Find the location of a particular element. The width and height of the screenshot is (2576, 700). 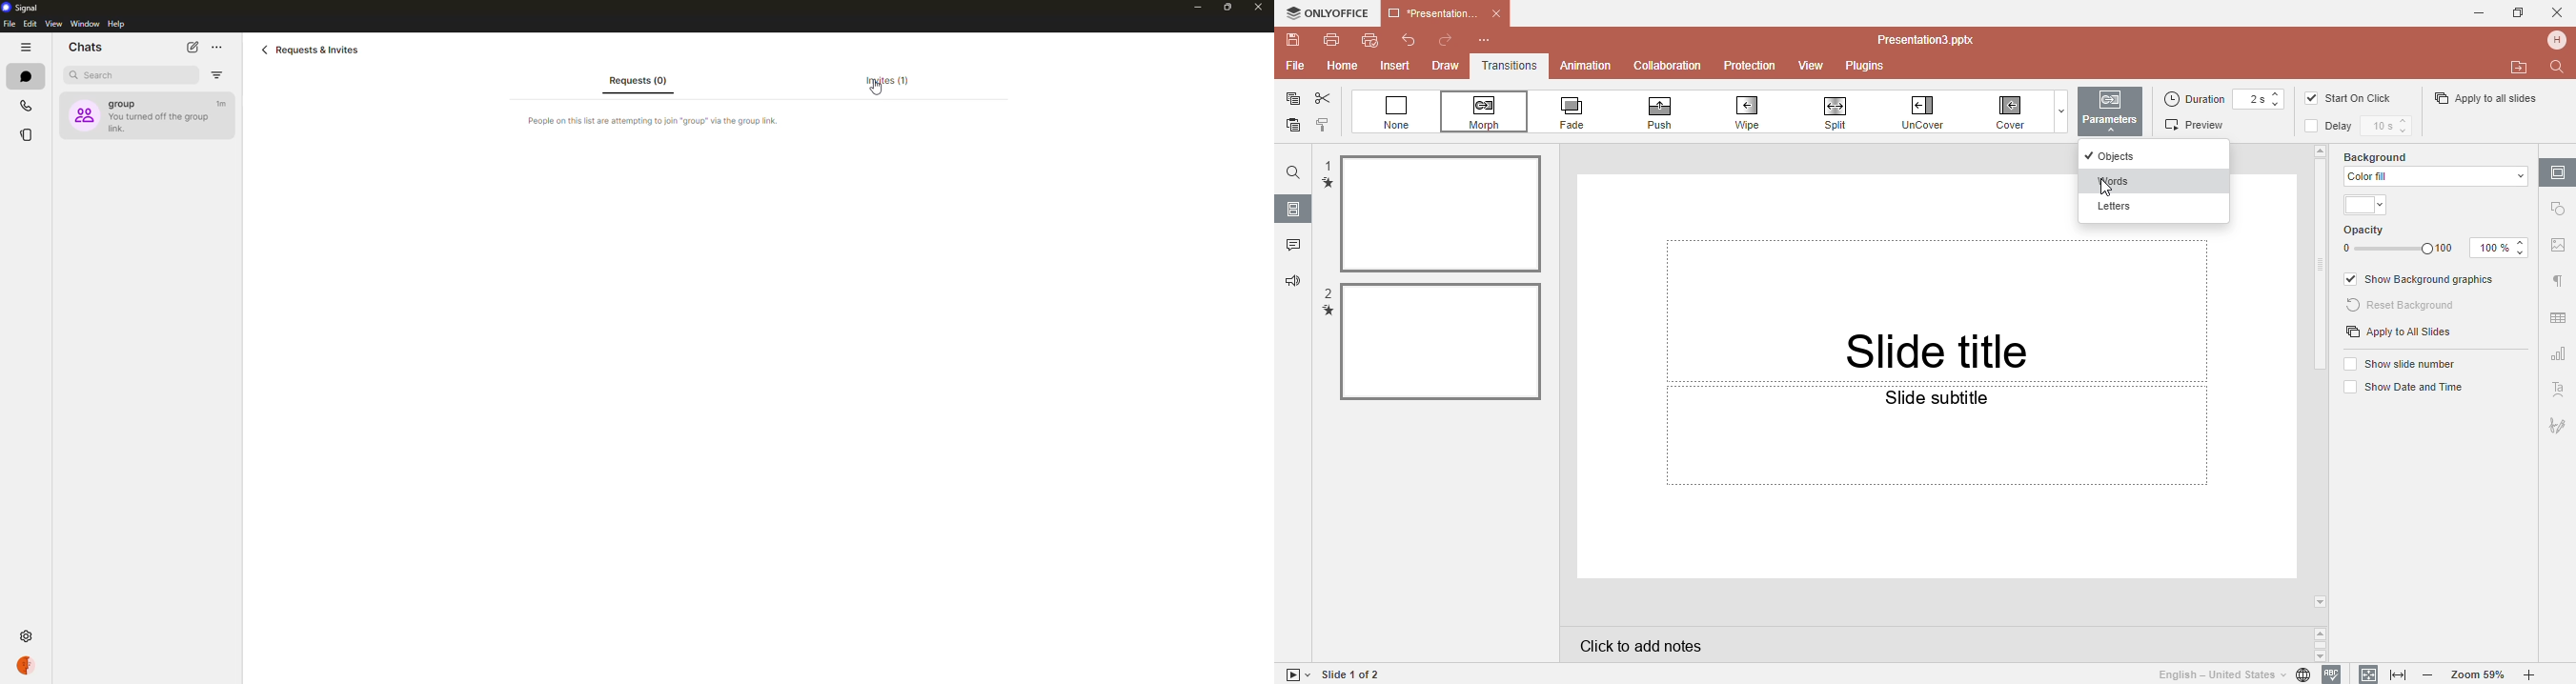

Apply to all slides is located at coordinates (2399, 333).